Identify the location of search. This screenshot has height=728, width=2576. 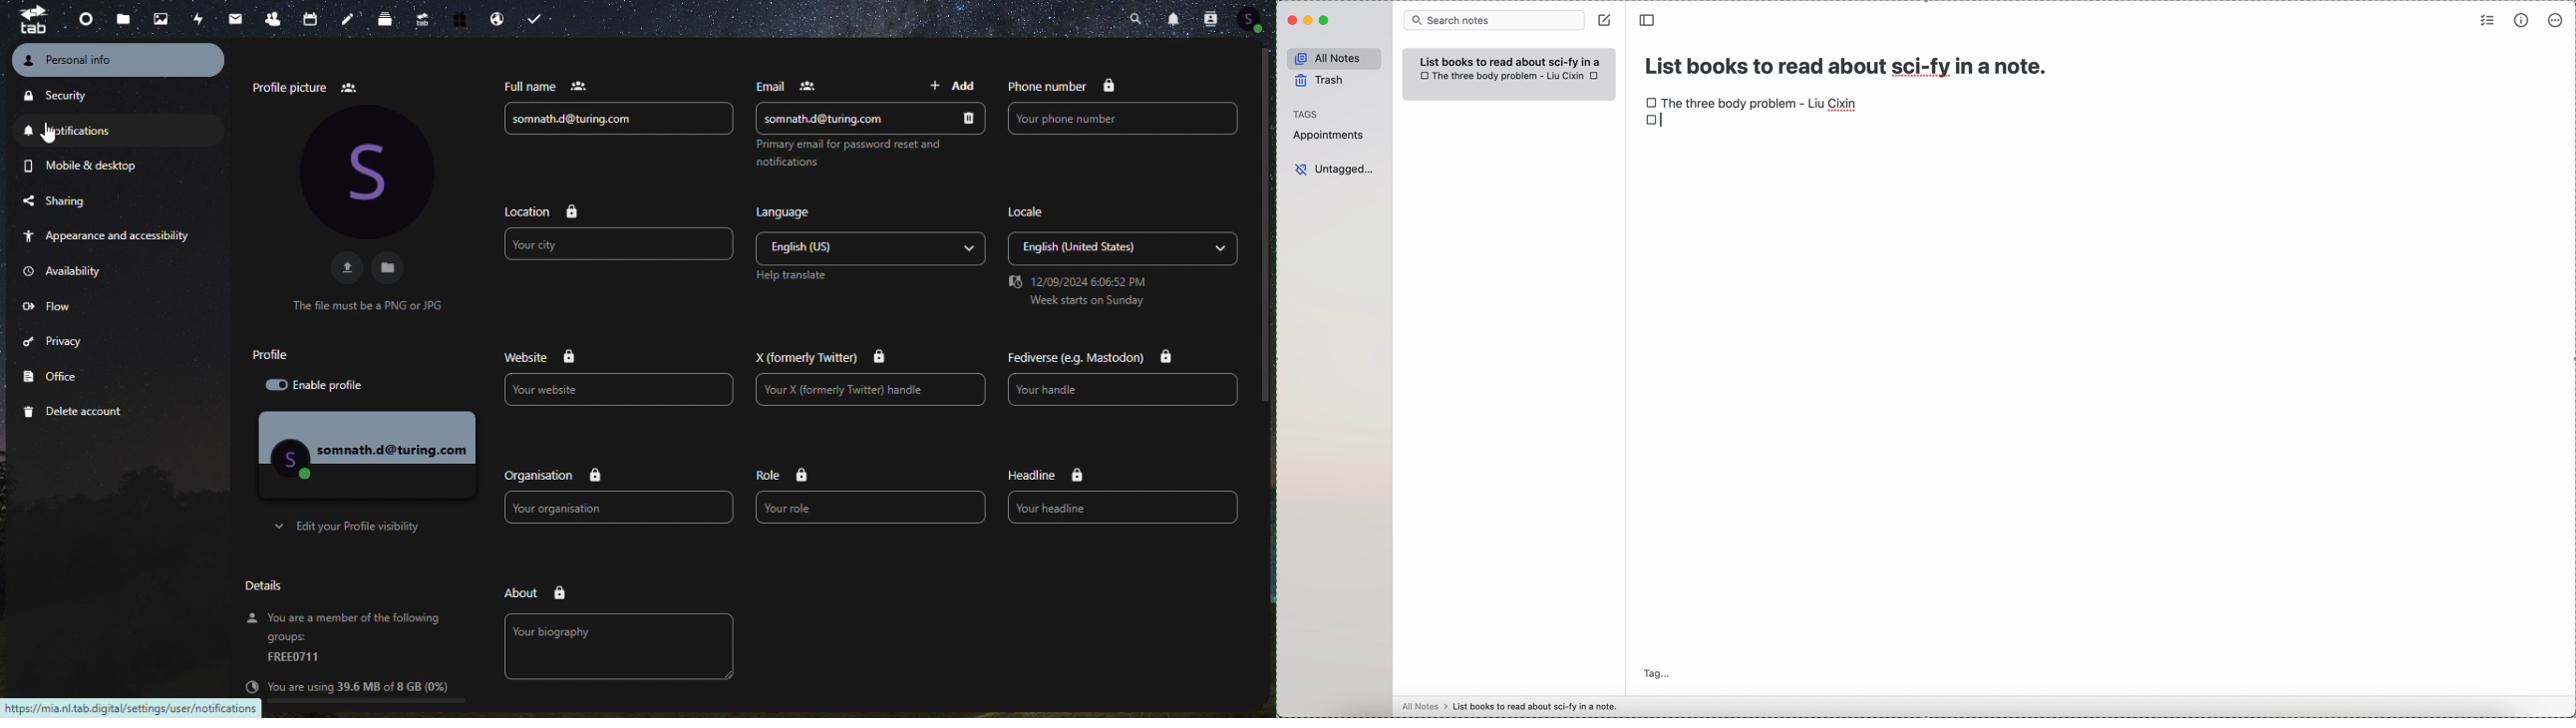
(1138, 17).